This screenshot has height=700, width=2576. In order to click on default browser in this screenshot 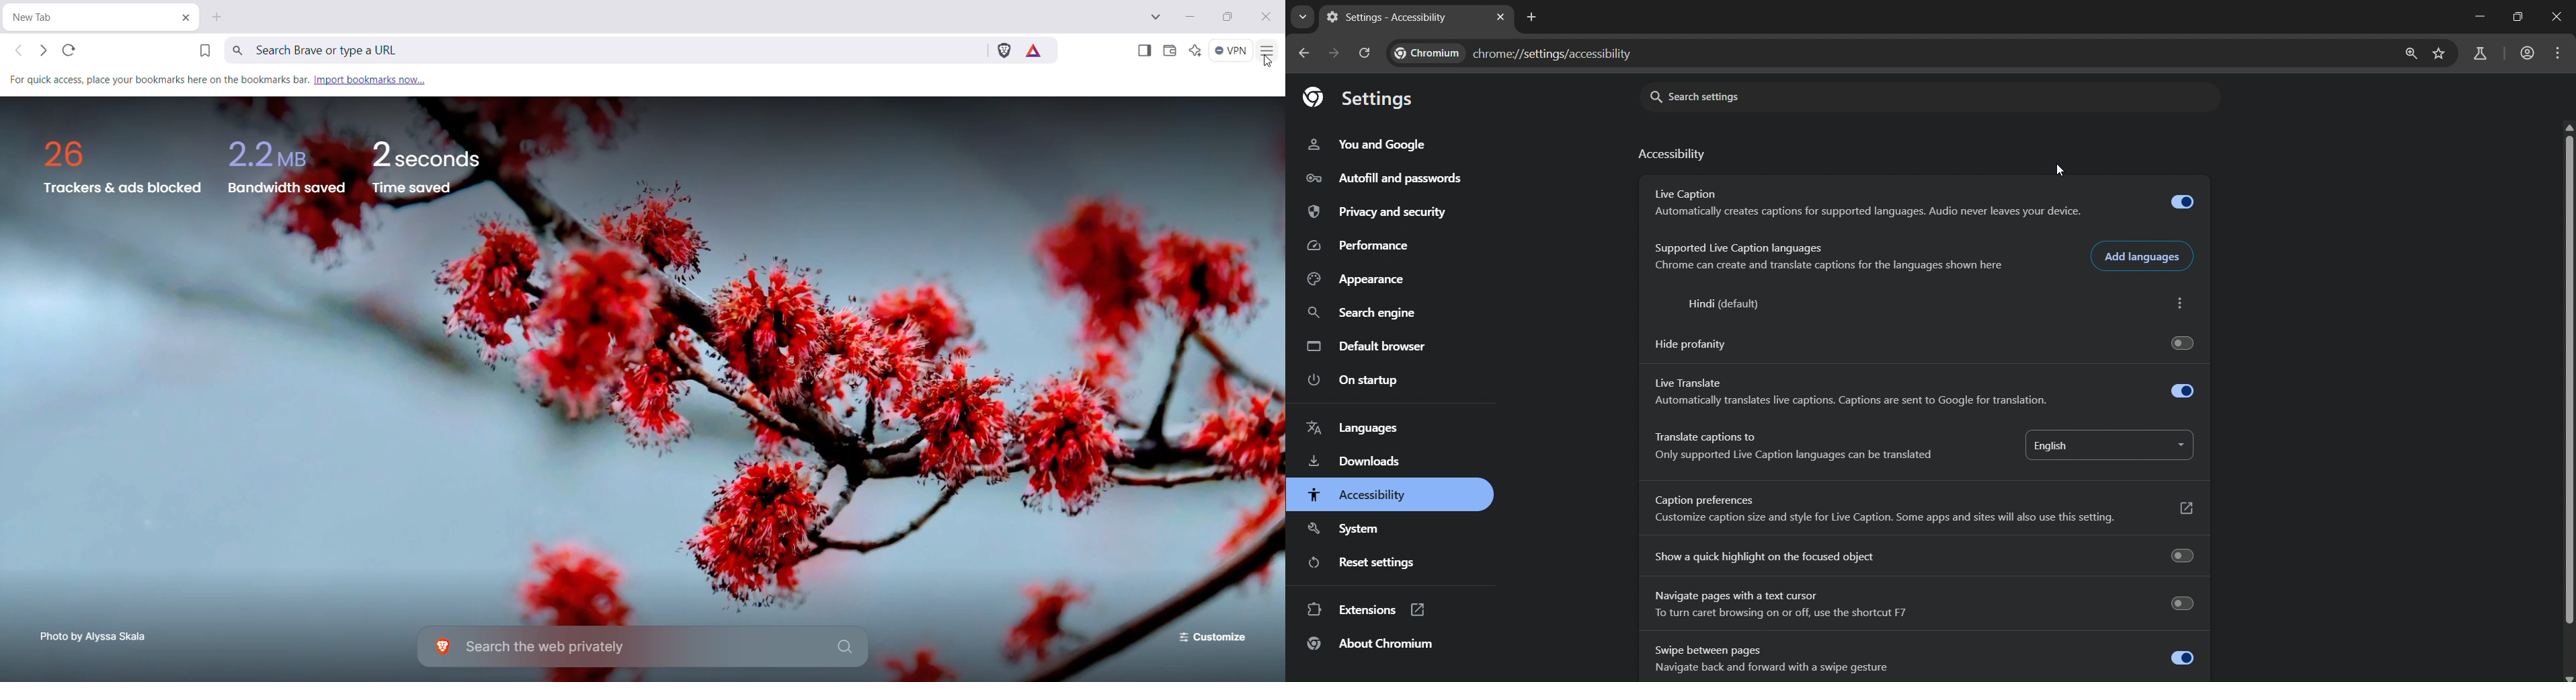, I will do `click(1367, 346)`.